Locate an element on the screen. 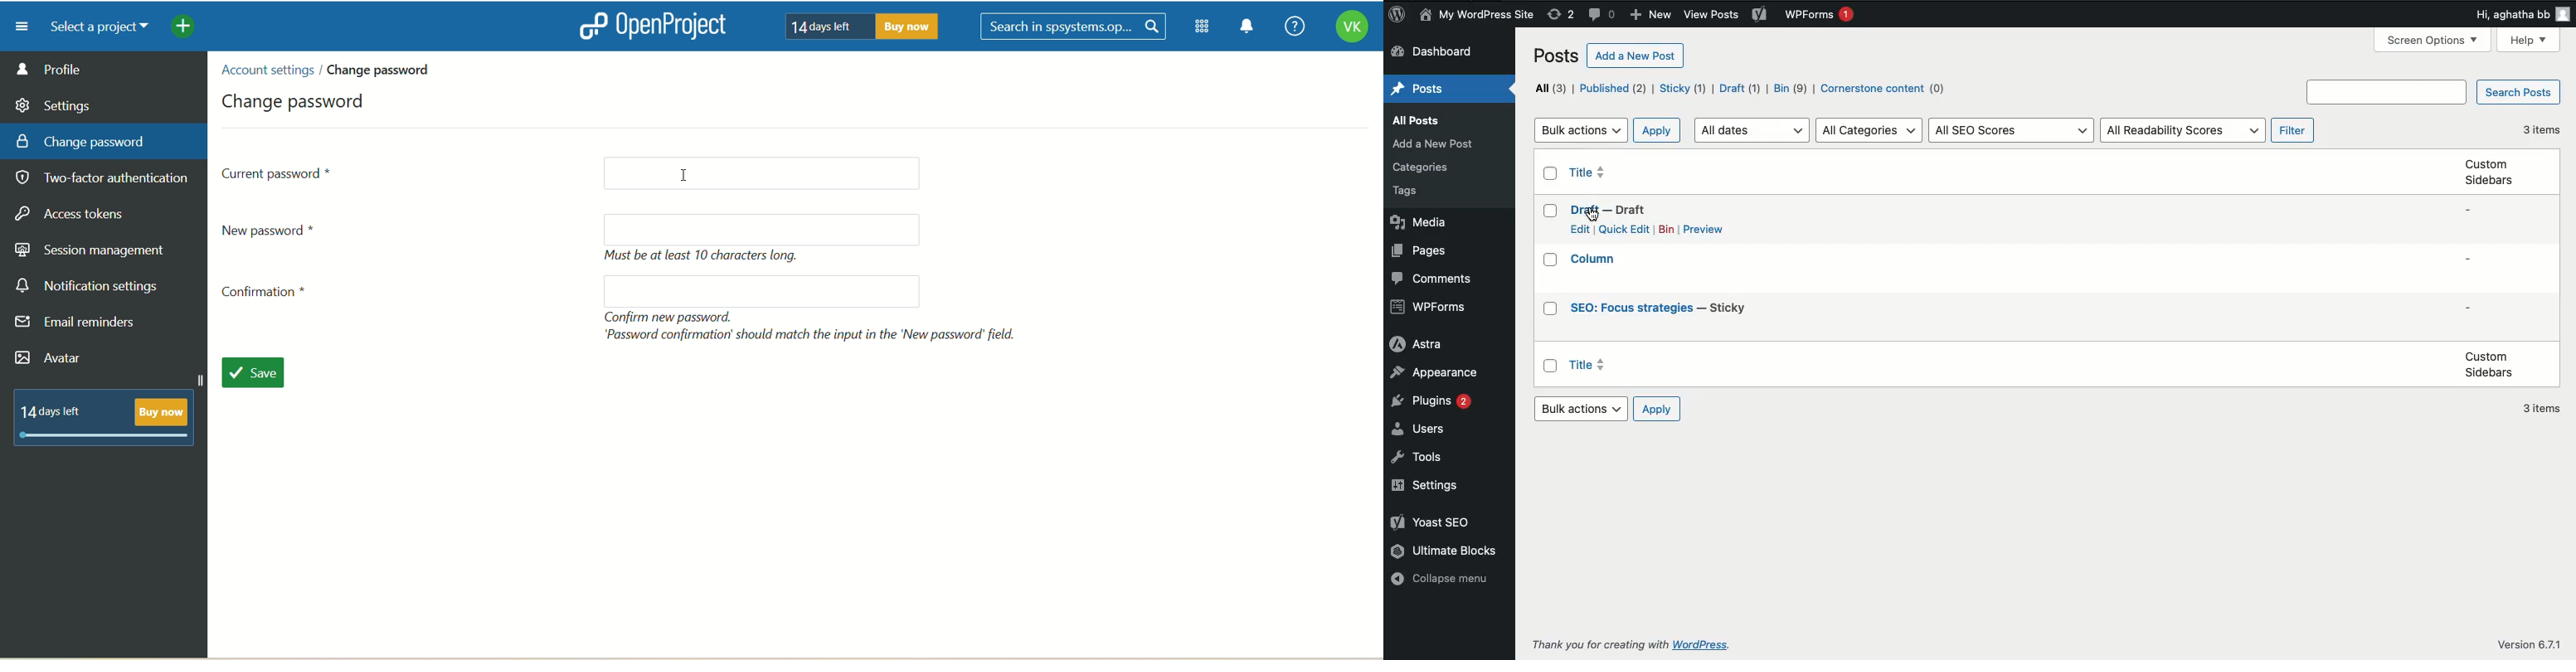 The width and height of the screenshot is (2576, 672). Posts is located at coordinates (1424, 166).